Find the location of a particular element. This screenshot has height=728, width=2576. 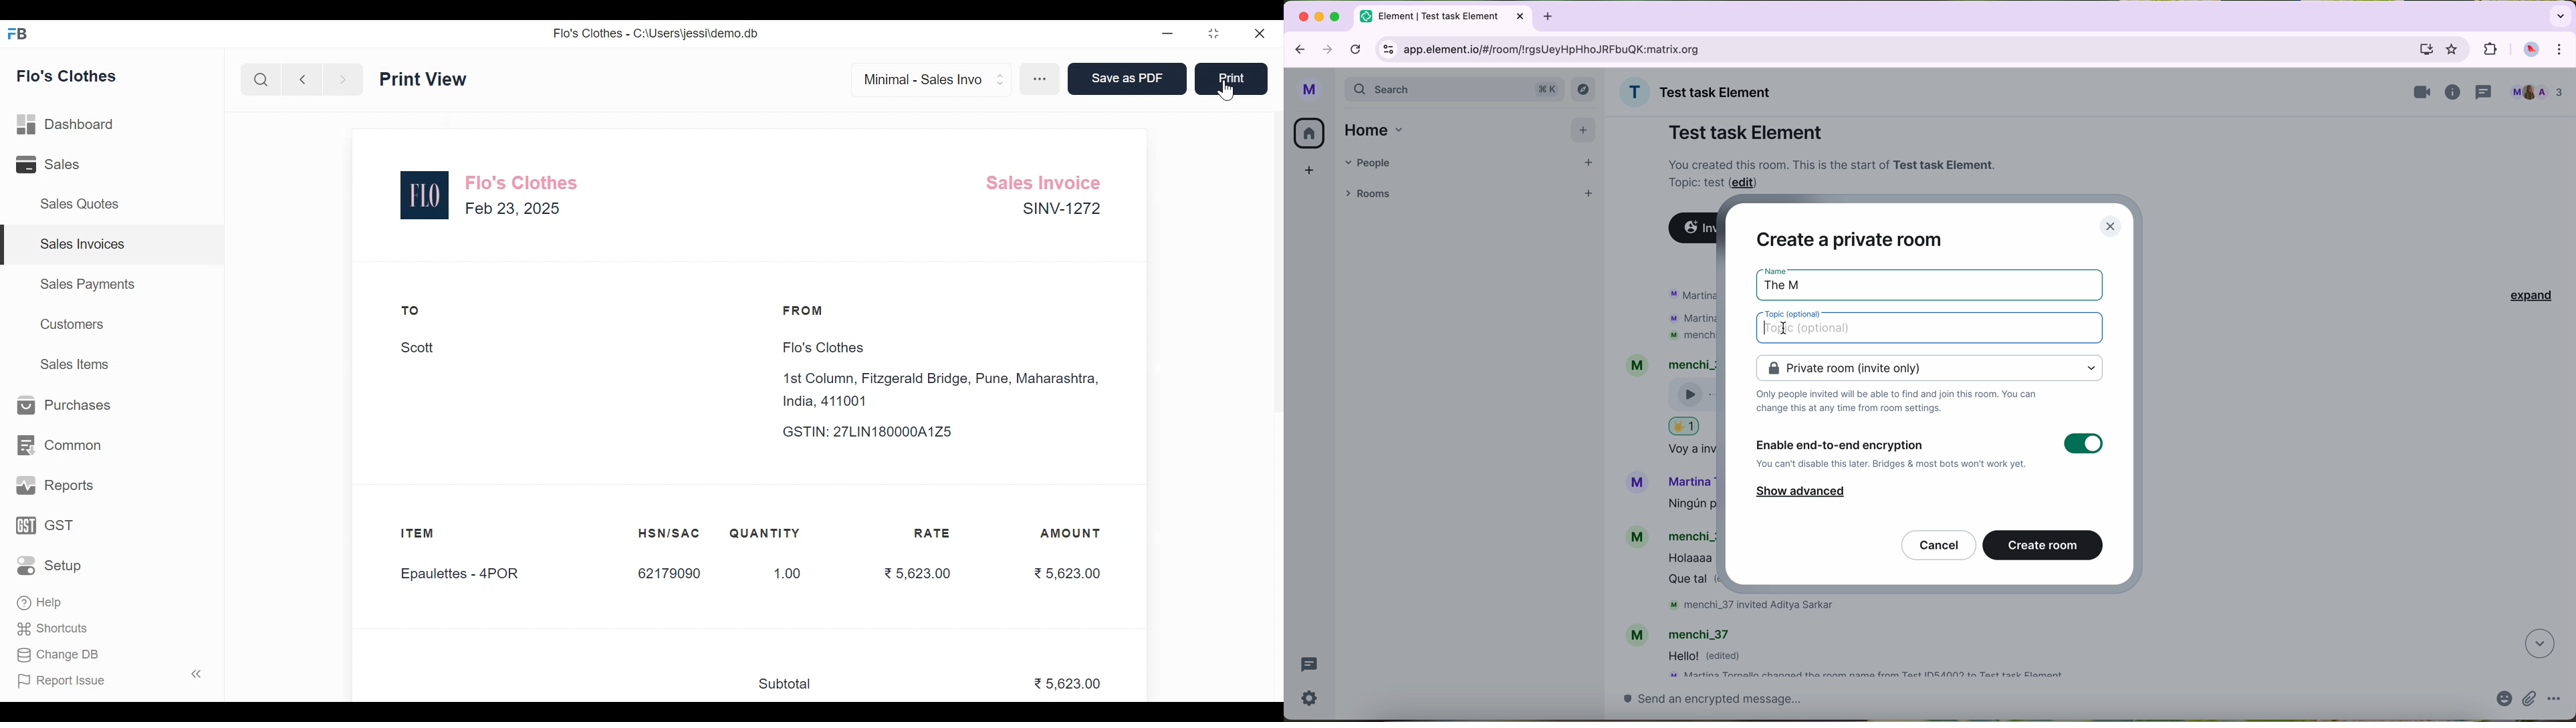

Navigate Back is located at coordinates (302, 80).